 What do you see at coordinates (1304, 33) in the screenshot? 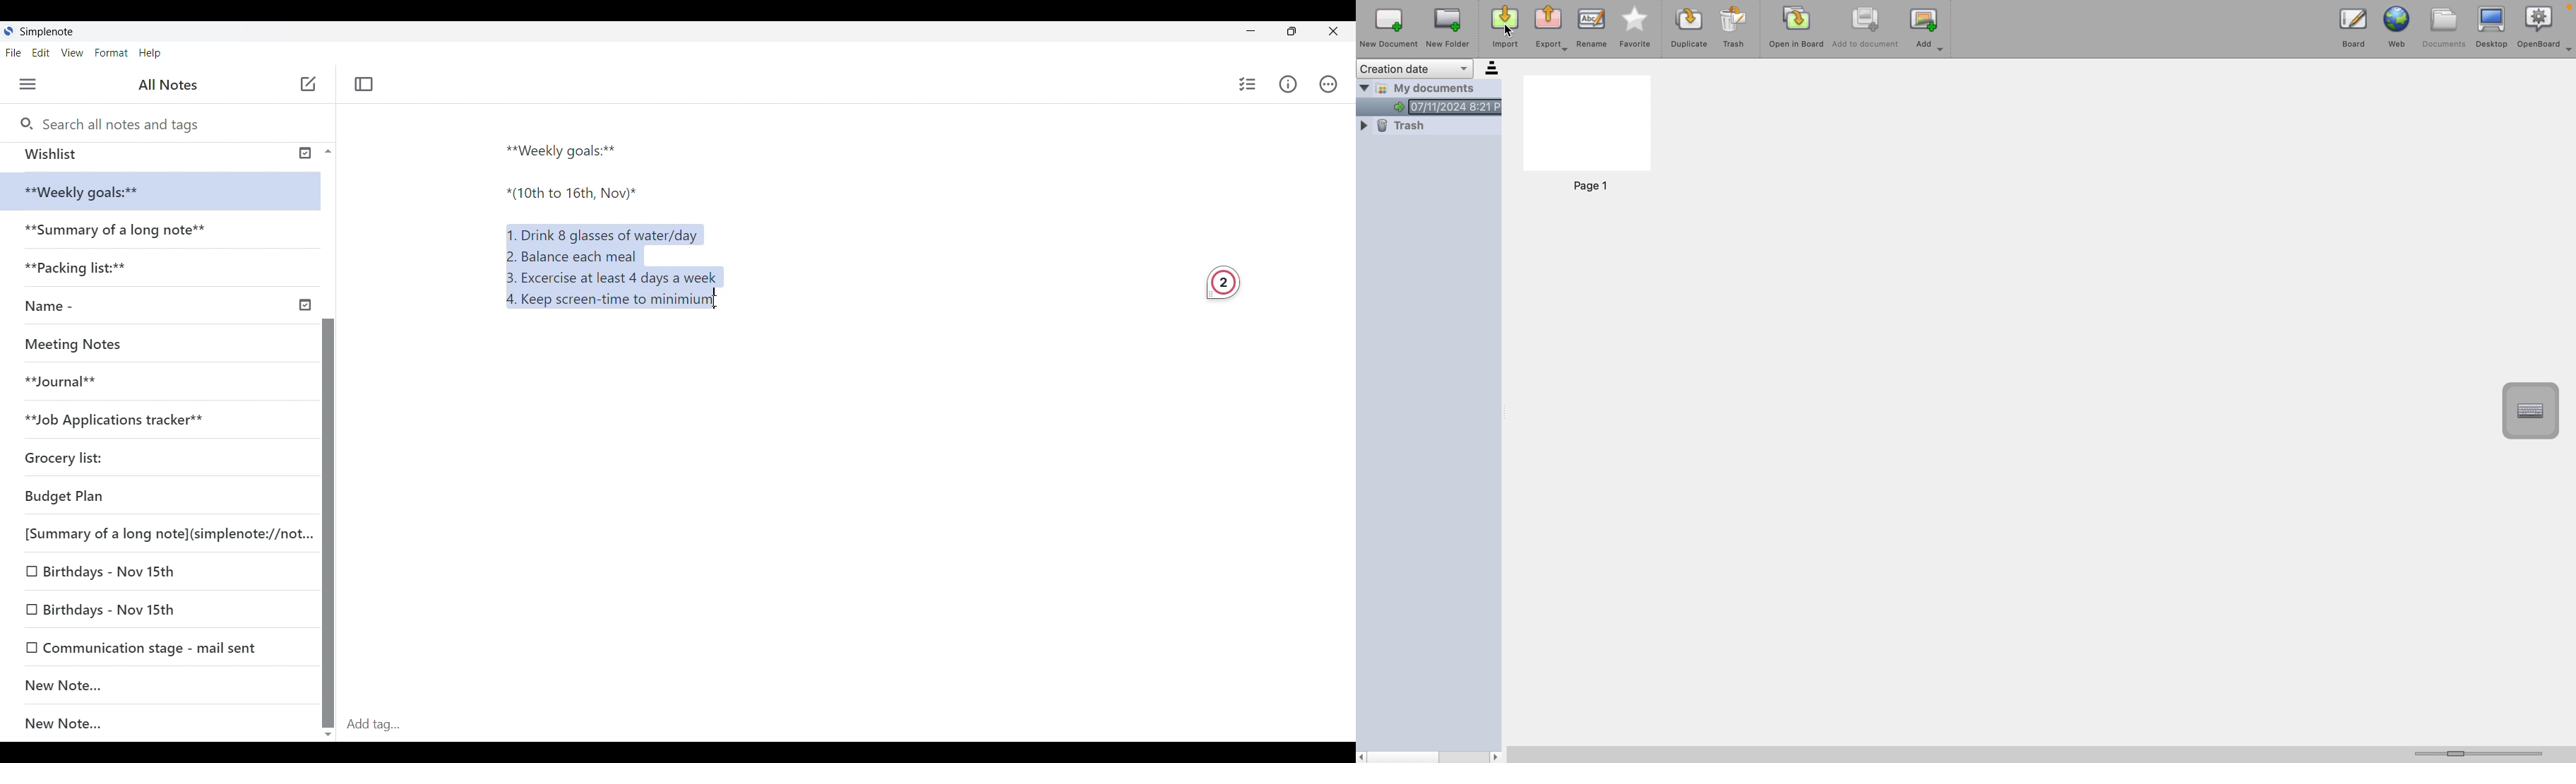
I see `restore` at bounding box center [1304, 33].